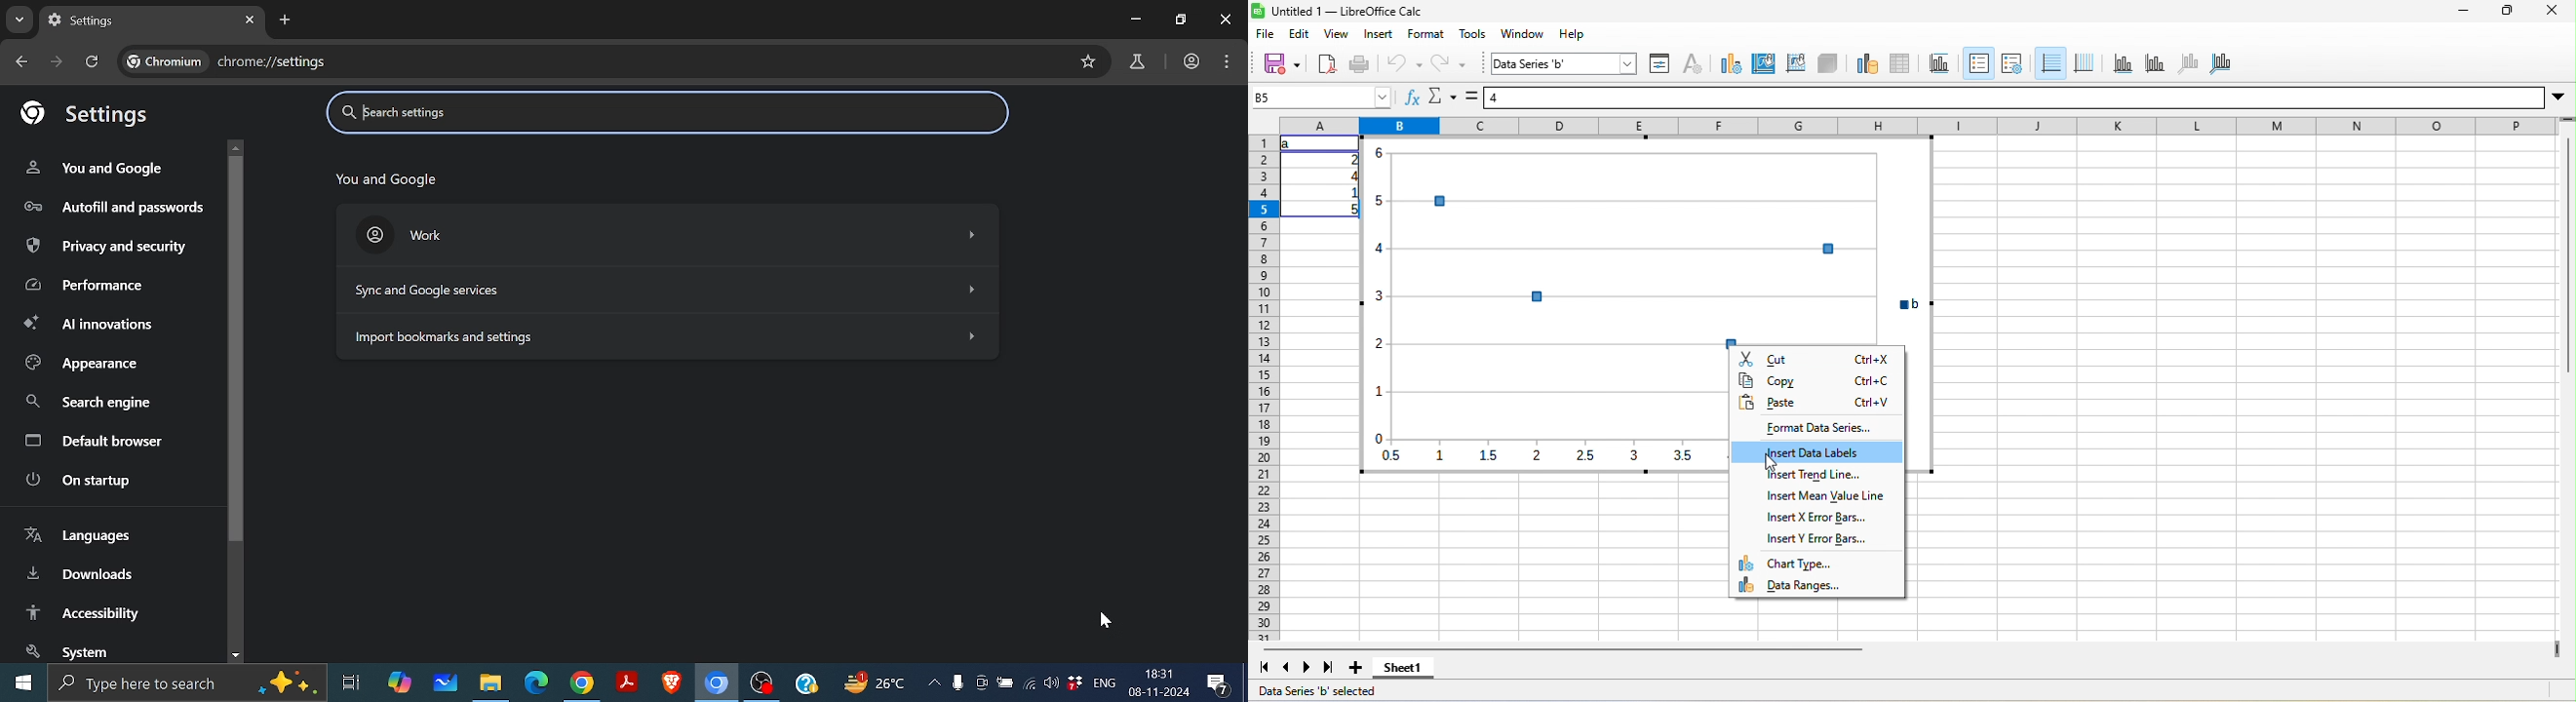 This screenshot has height=728, width=2576. Describe the element at coordinates (1351, 176) in the screenshot. I see `4` at that location.